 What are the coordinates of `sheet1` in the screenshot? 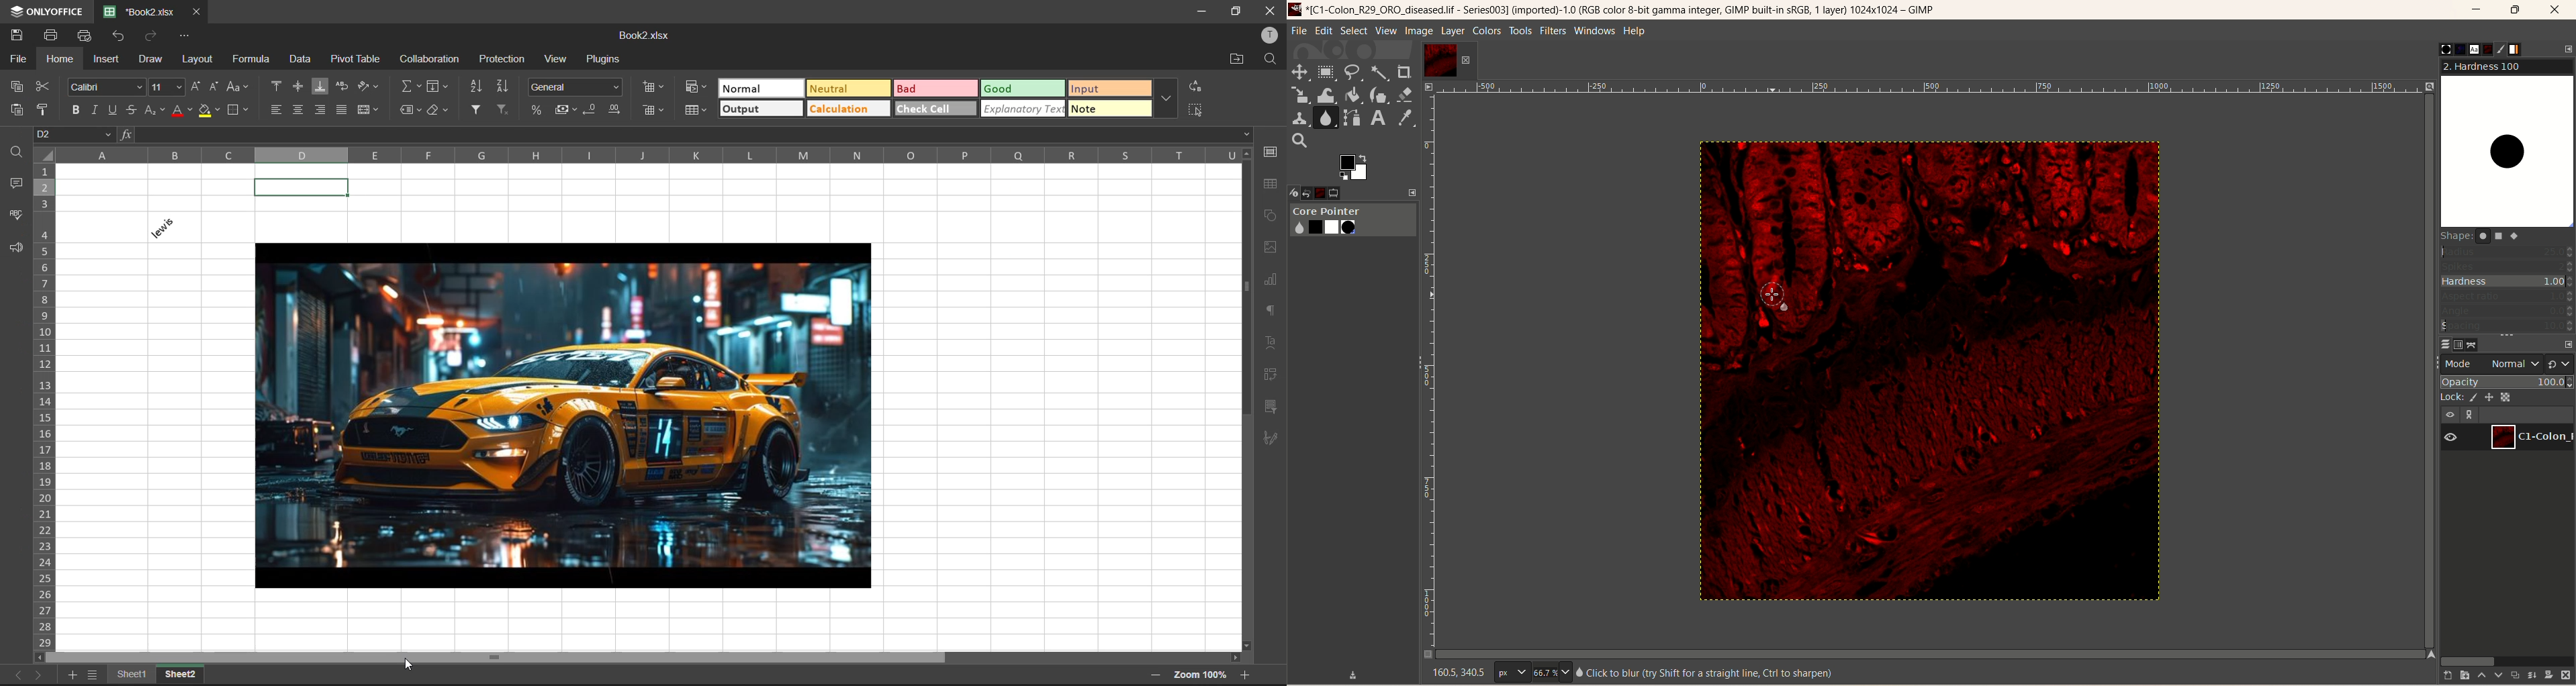 It's located at (139, 673).